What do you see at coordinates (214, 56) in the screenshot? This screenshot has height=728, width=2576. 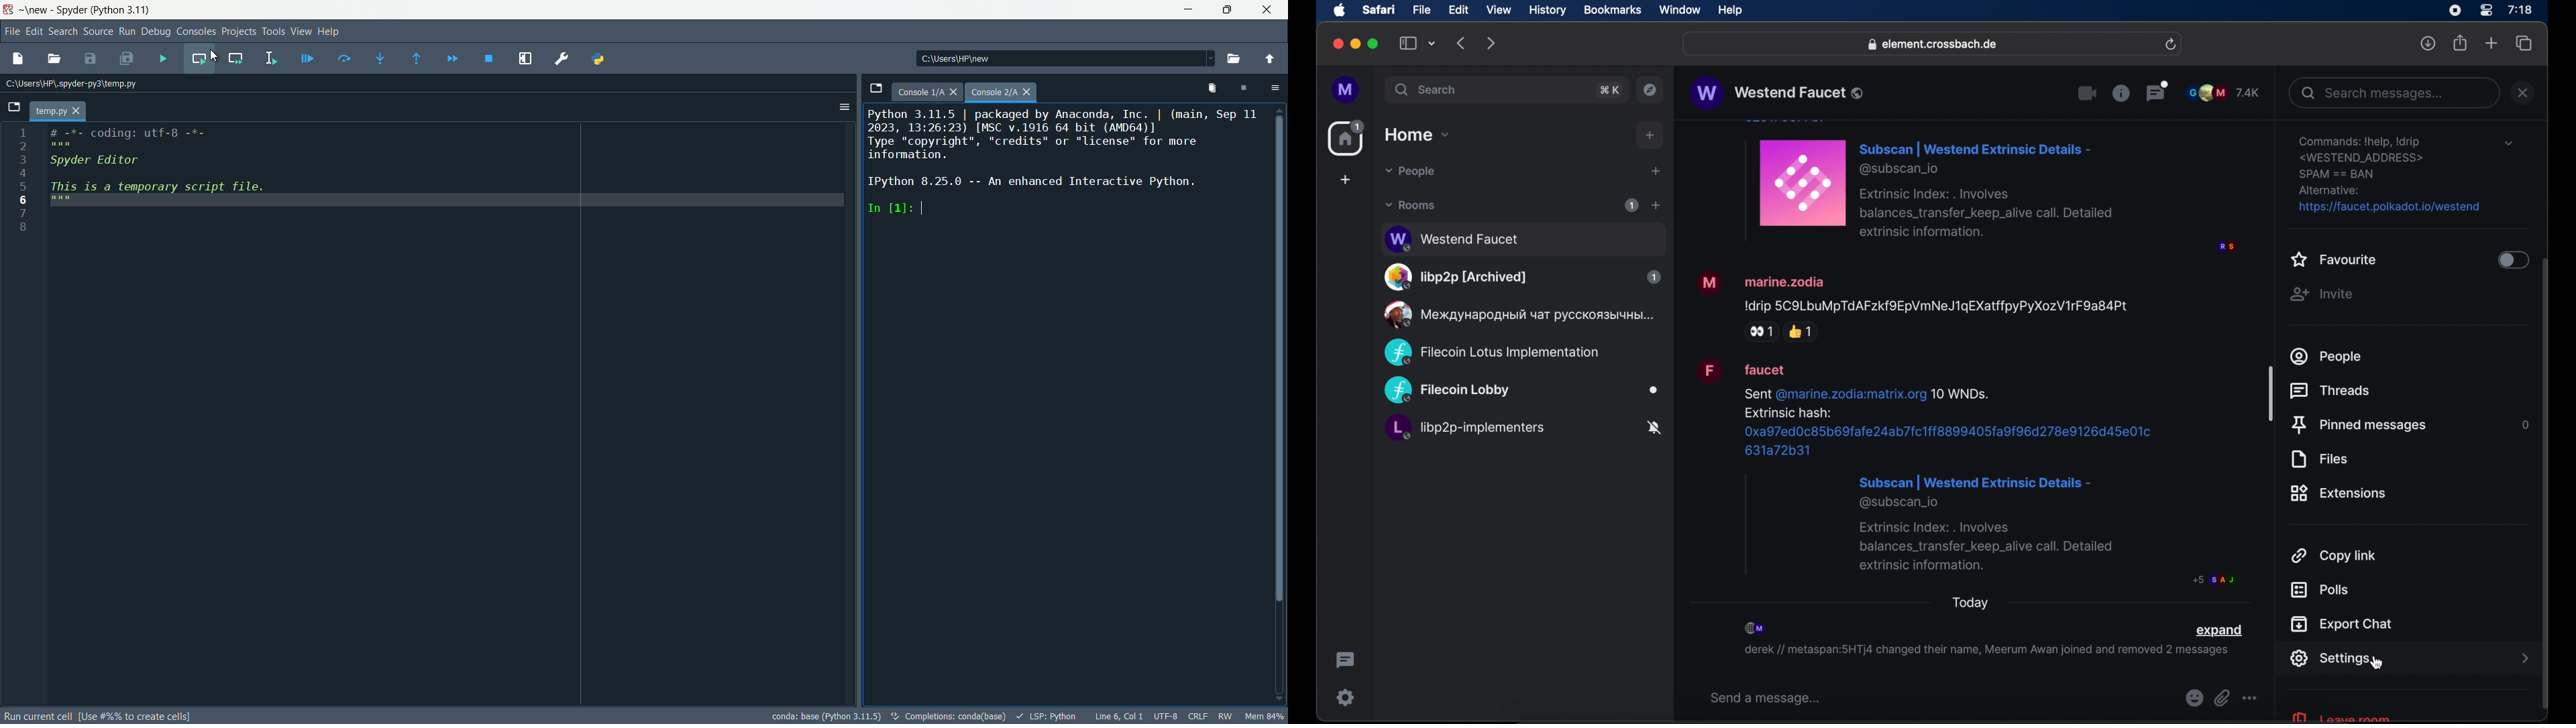 I see `cursor` at bounding box center [214, 56].